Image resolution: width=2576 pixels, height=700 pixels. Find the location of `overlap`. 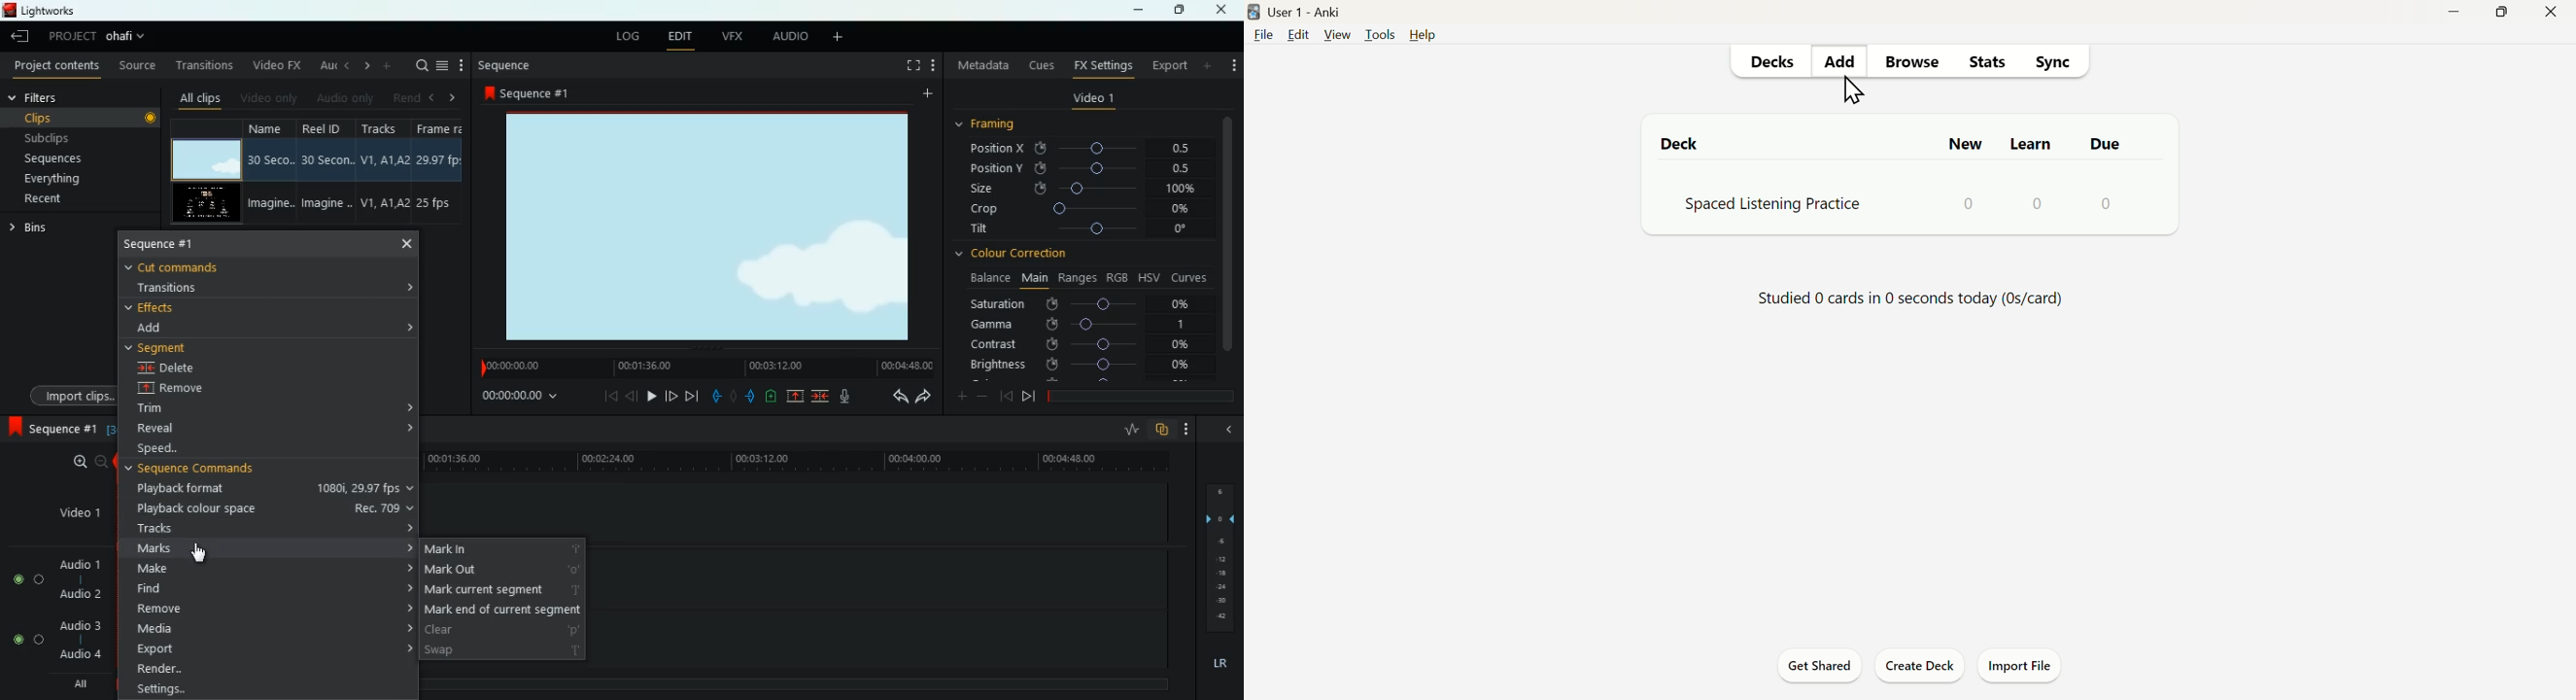

overlap is located at coordinates (1162, 431).